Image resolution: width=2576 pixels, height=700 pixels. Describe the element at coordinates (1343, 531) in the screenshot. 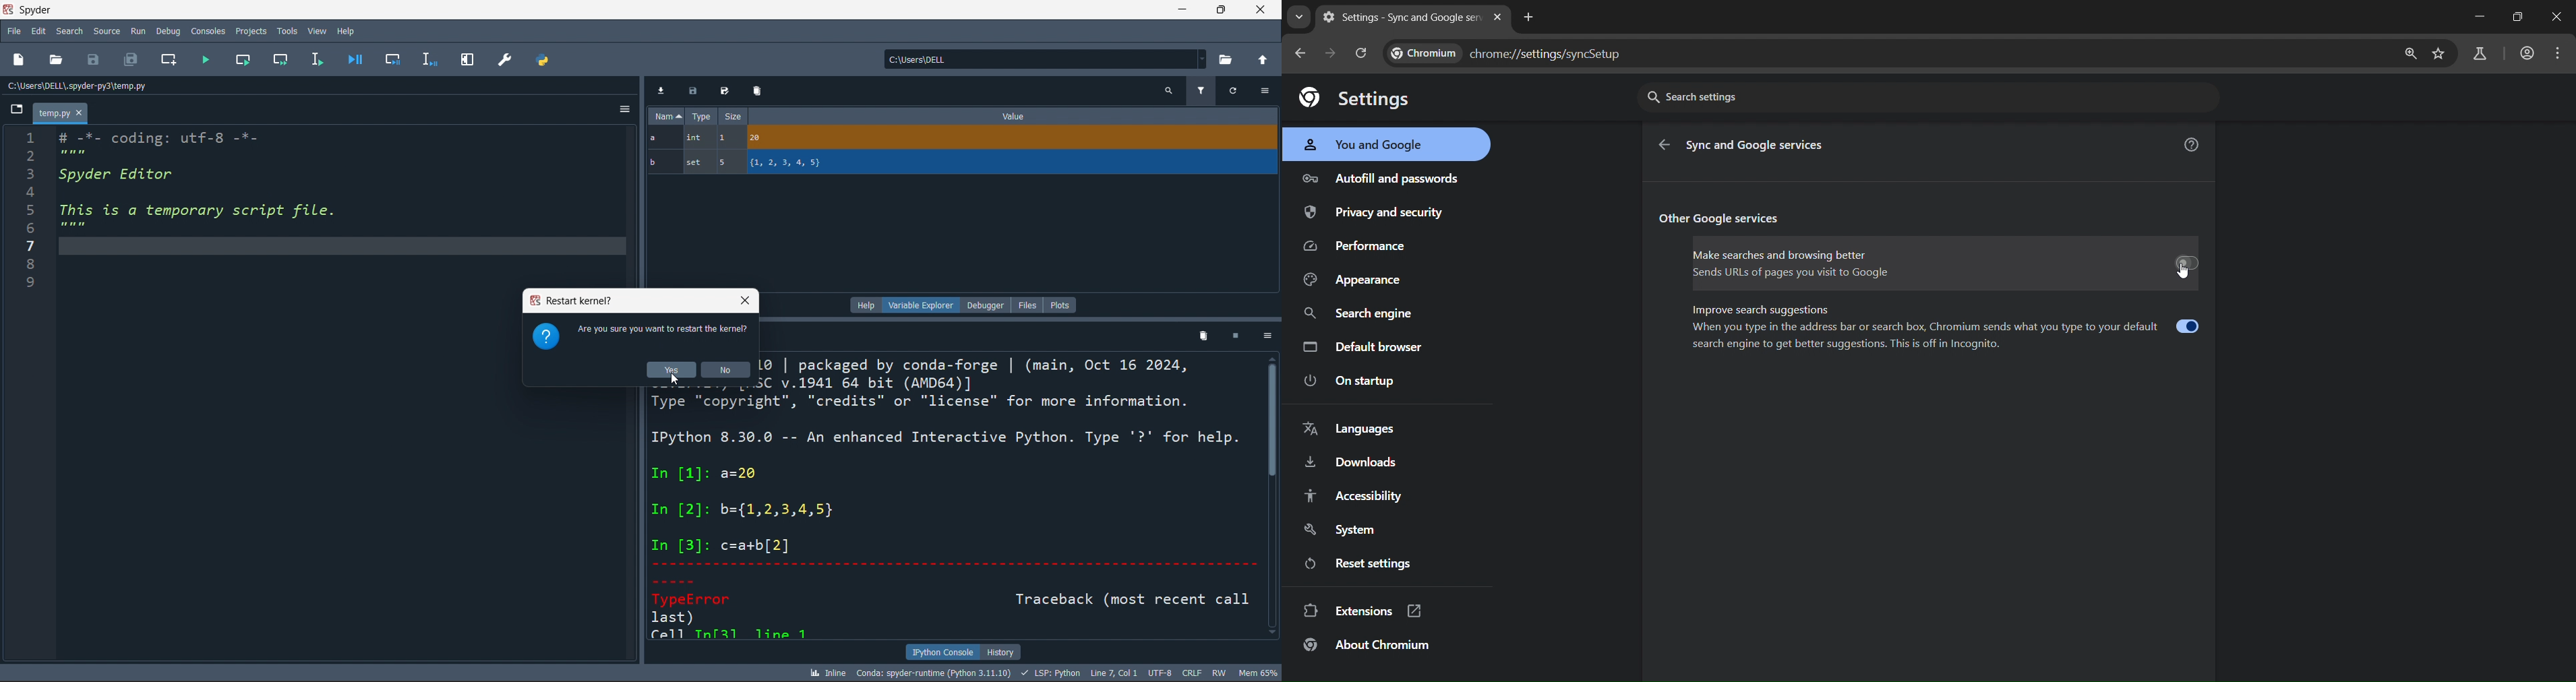

I see `system` at that location.